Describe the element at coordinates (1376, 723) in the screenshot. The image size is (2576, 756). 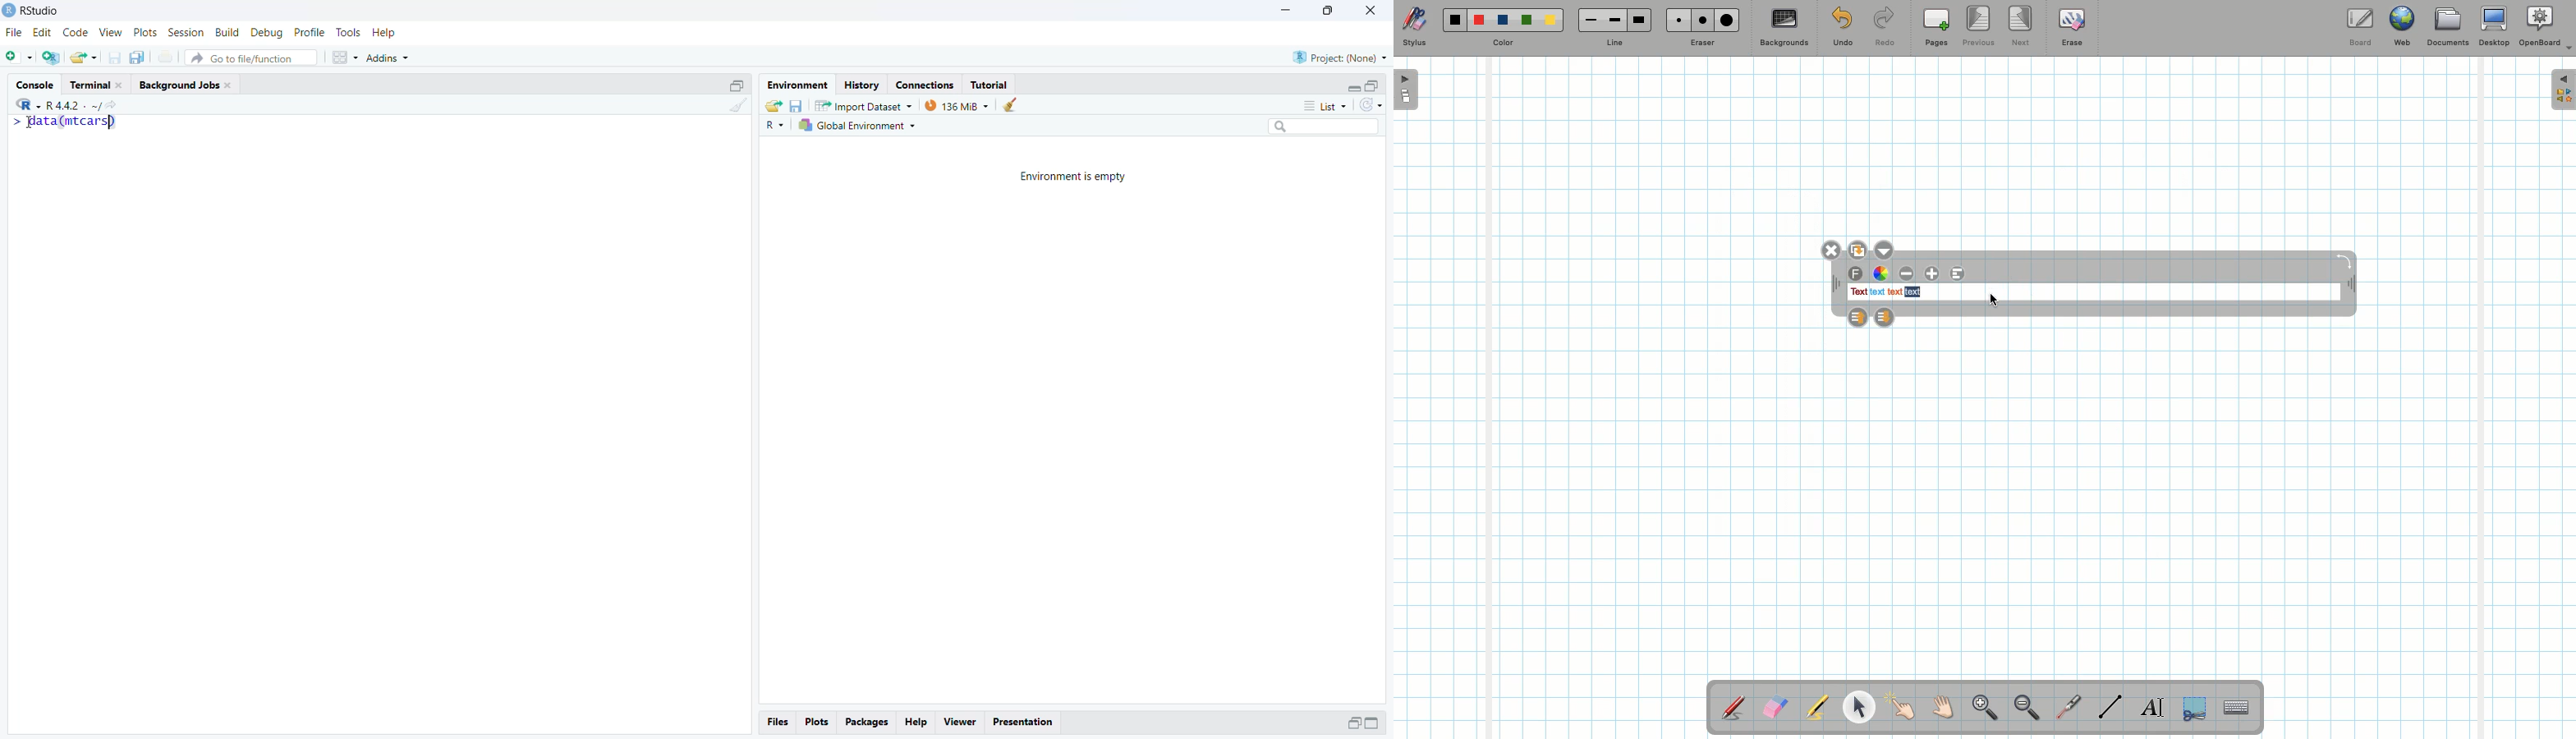
I see `Maximize` at that location.